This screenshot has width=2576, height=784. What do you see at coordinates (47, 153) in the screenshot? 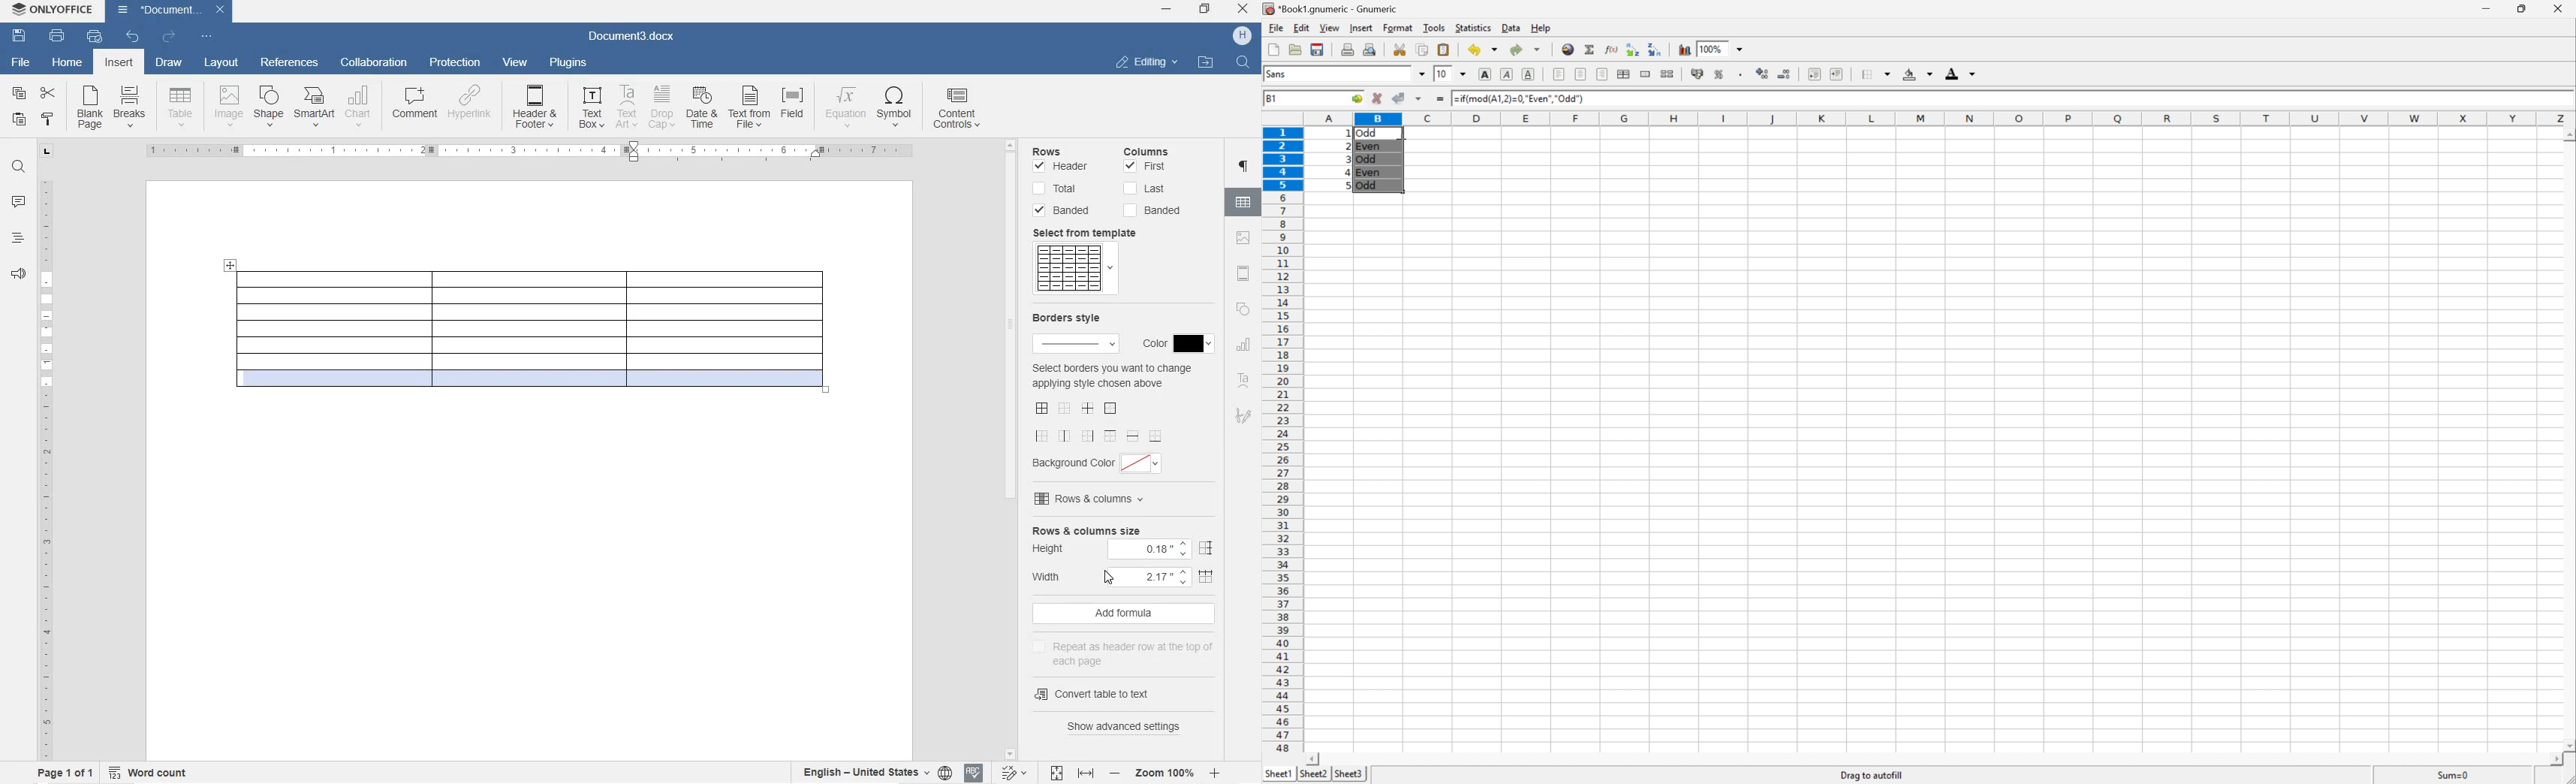
I see `TAB` at bounding box center [47, 153].